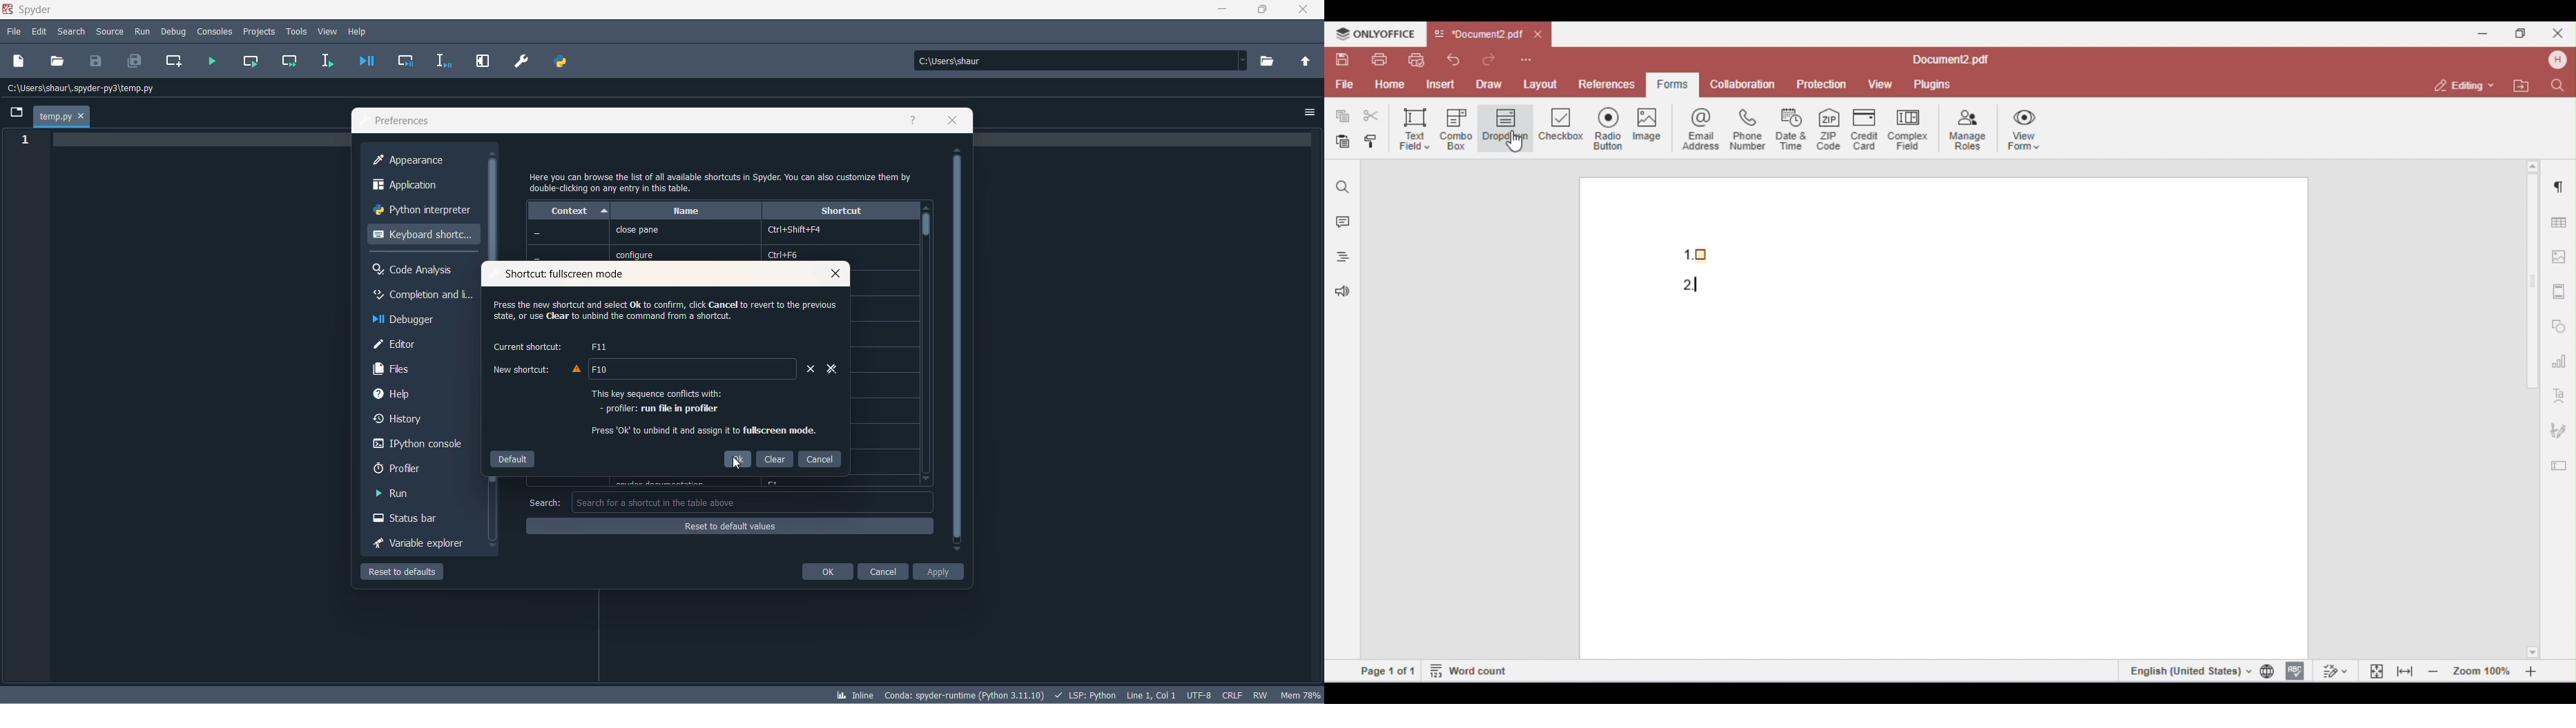  Describe the element at coordinates (414, 393) in the screenshot. I see `help` at that location.